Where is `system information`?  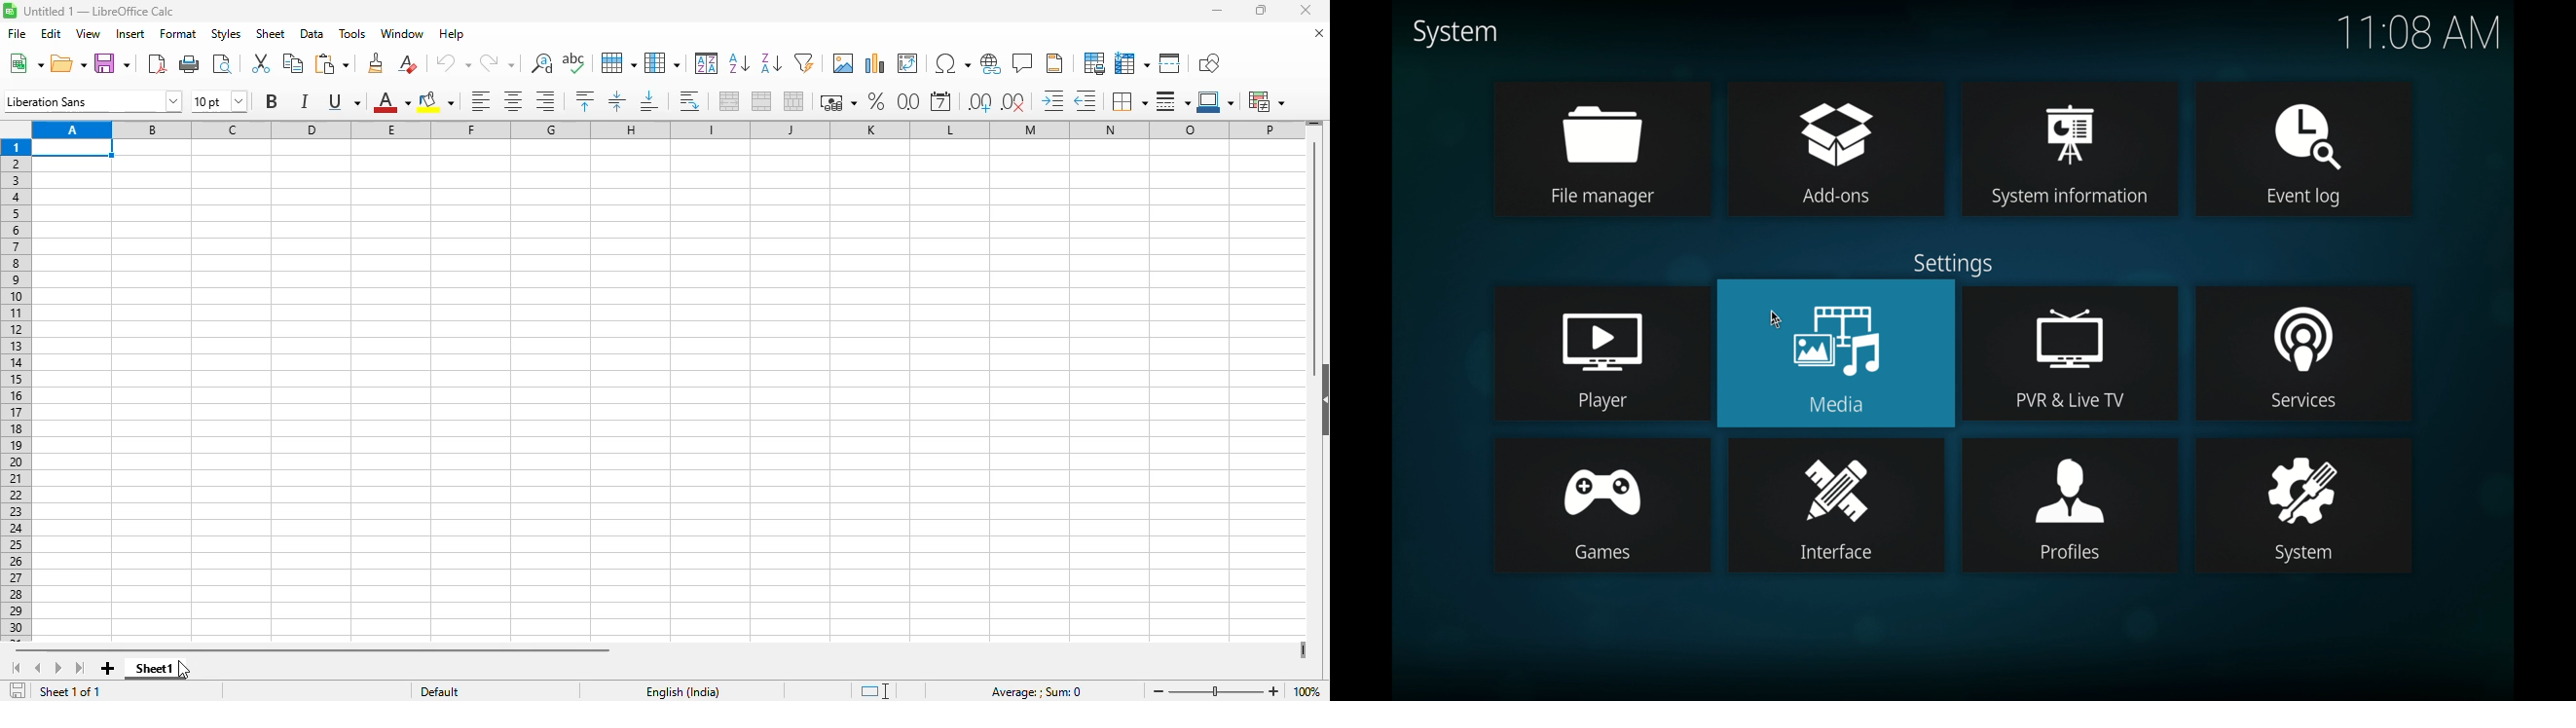 system information is located at coordinates (2070, 149).